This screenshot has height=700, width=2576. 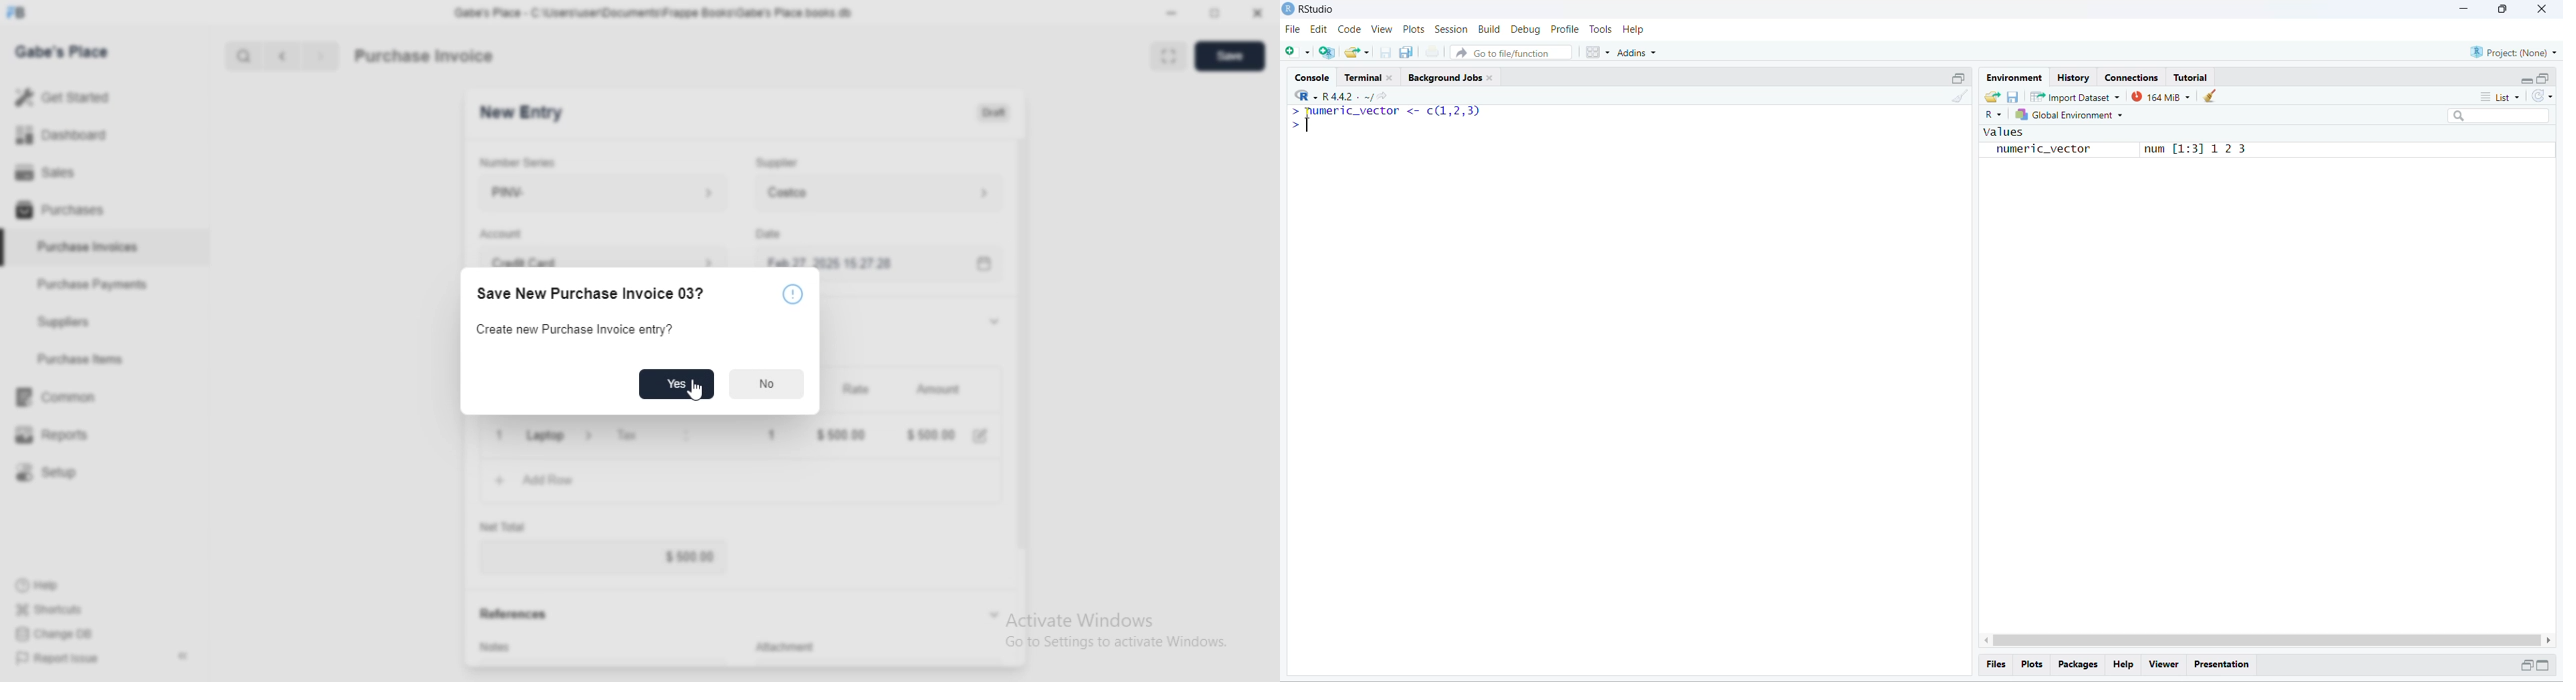 What do you see at coordinates (1963, 97) in the screenshot?
I see `clear console` at bounding box center [1963, 97].